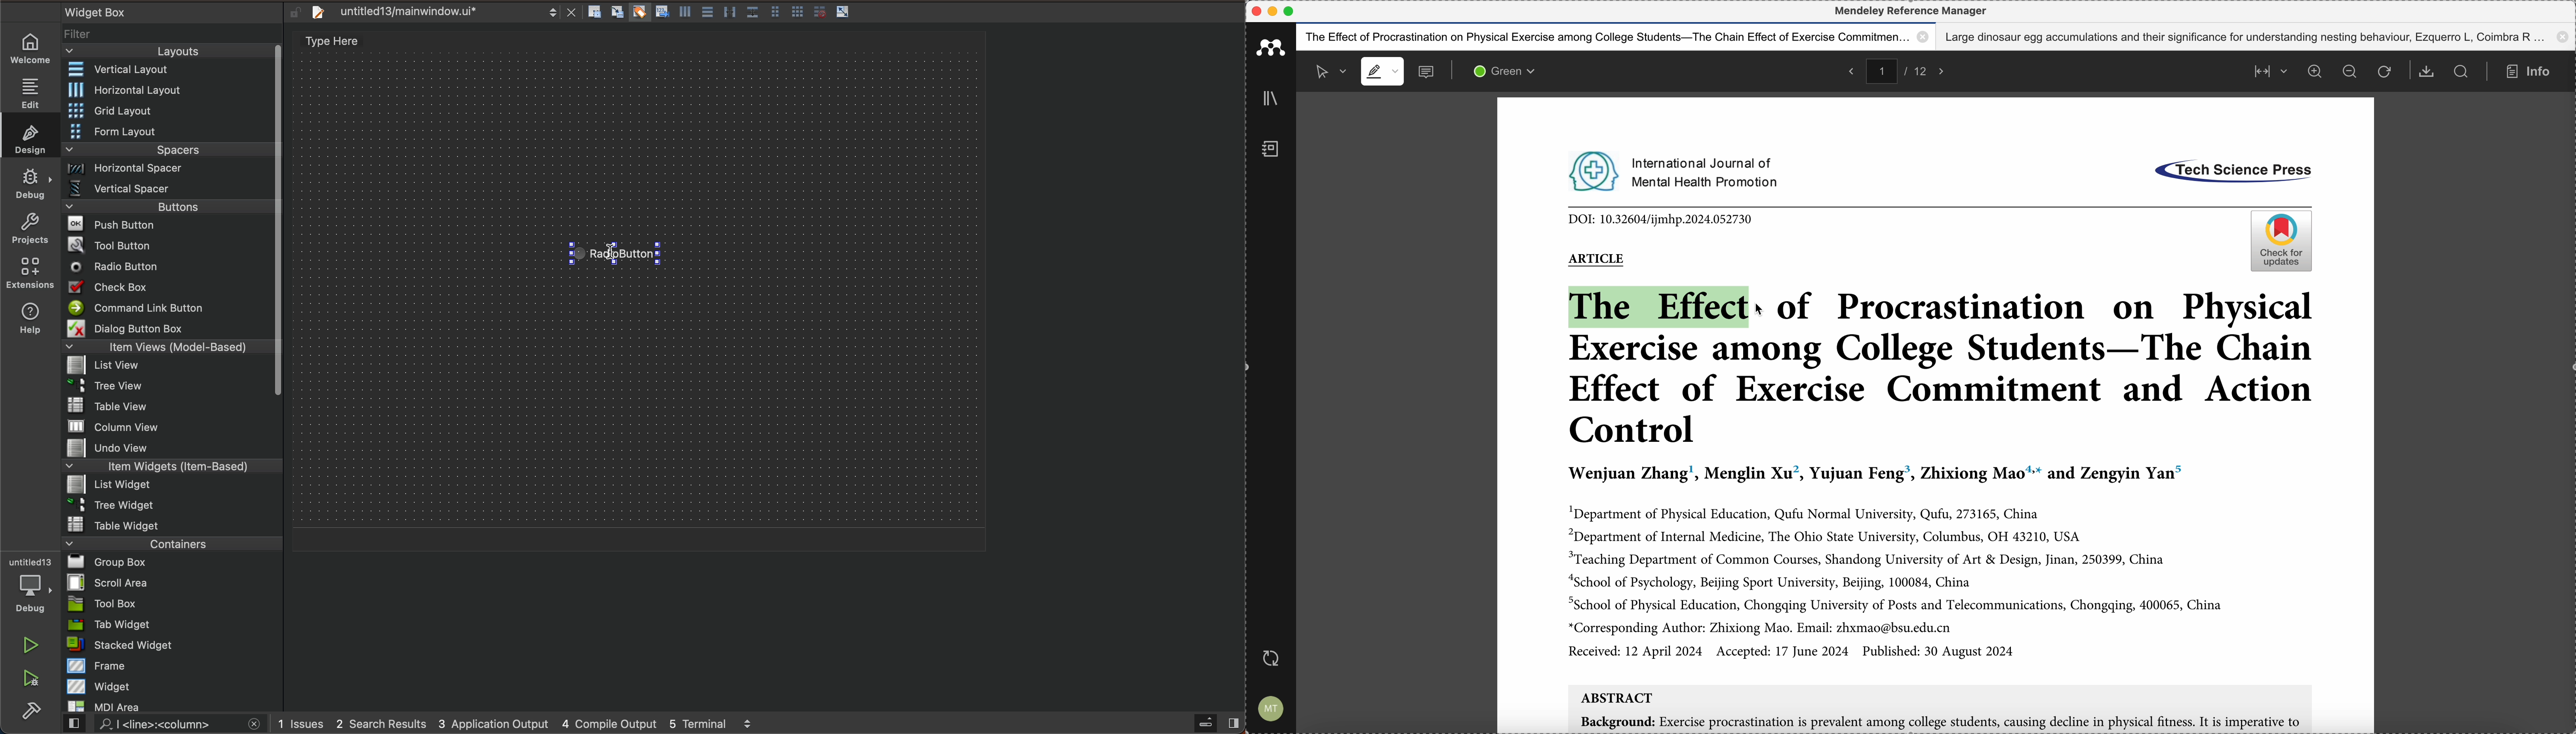 This screenshot has height=756, width=2576. Describe the element at coordinates (1270, 151) in the screenshot. I see `notebook` at that location.